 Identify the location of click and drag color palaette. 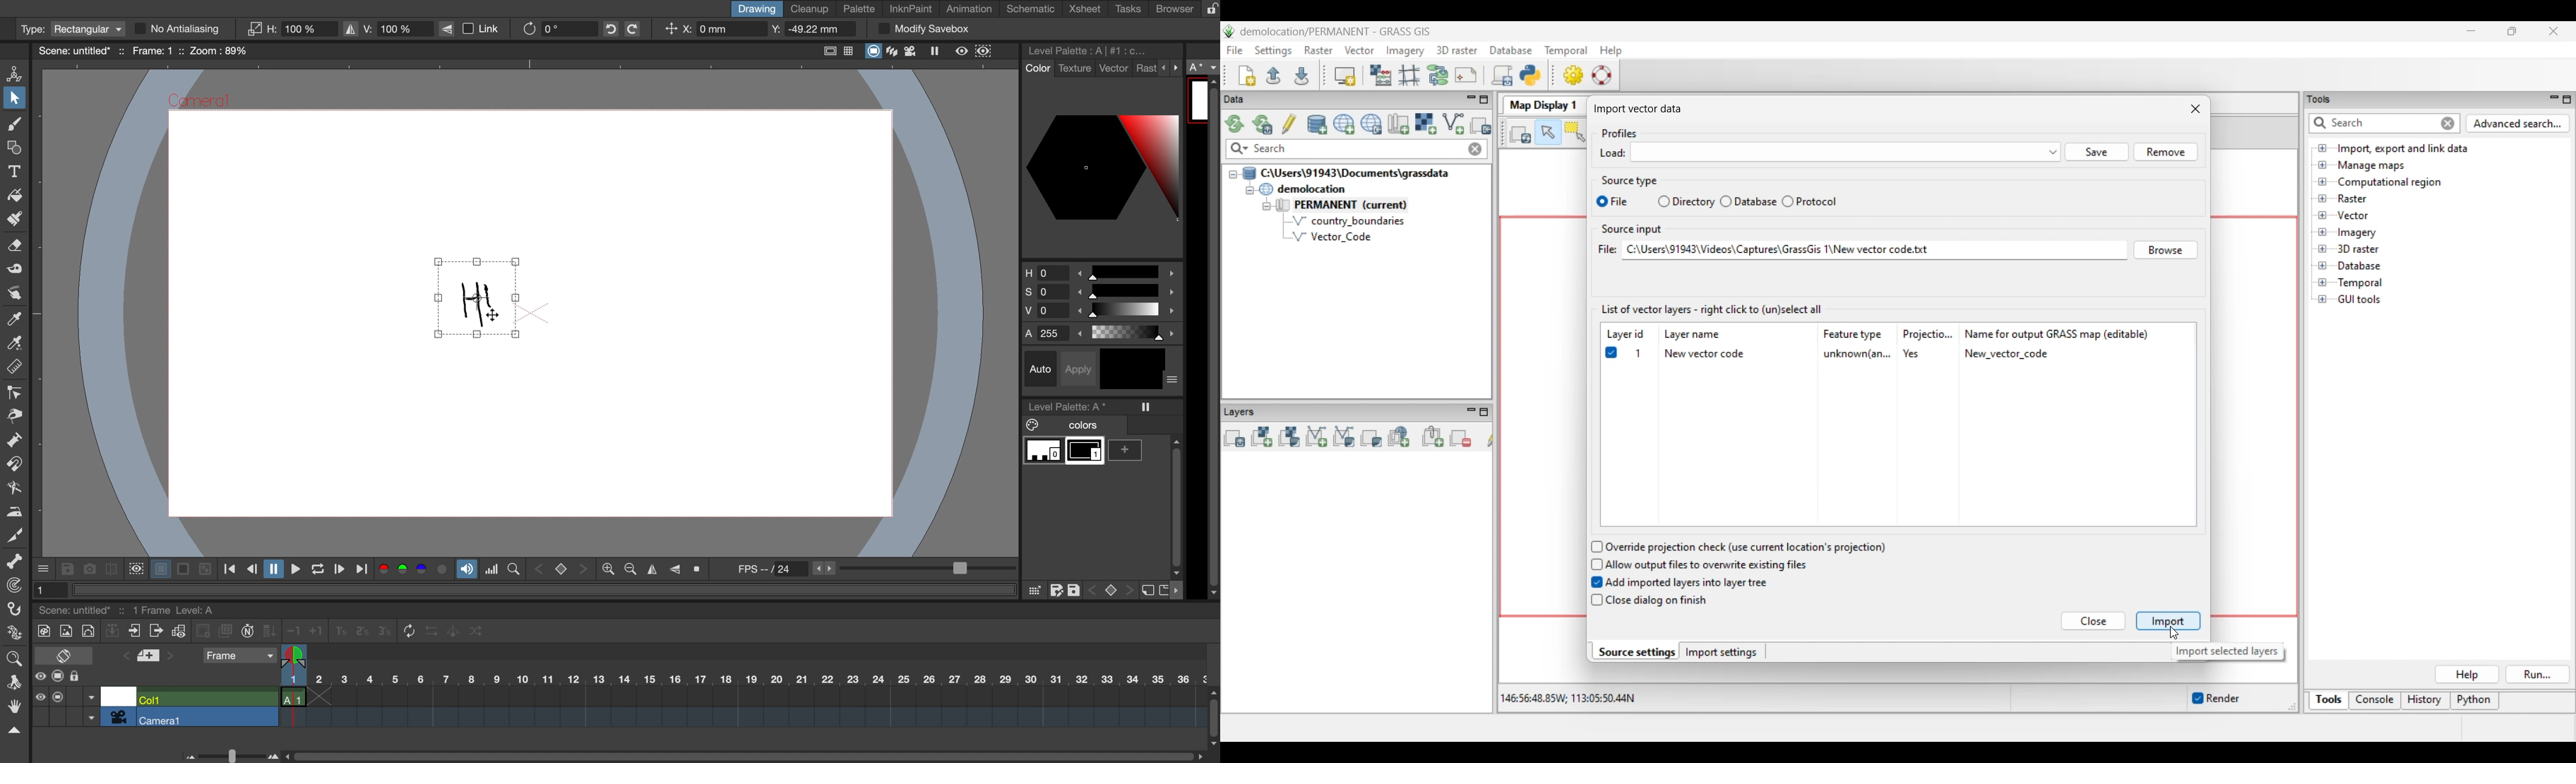
(1034, 591).